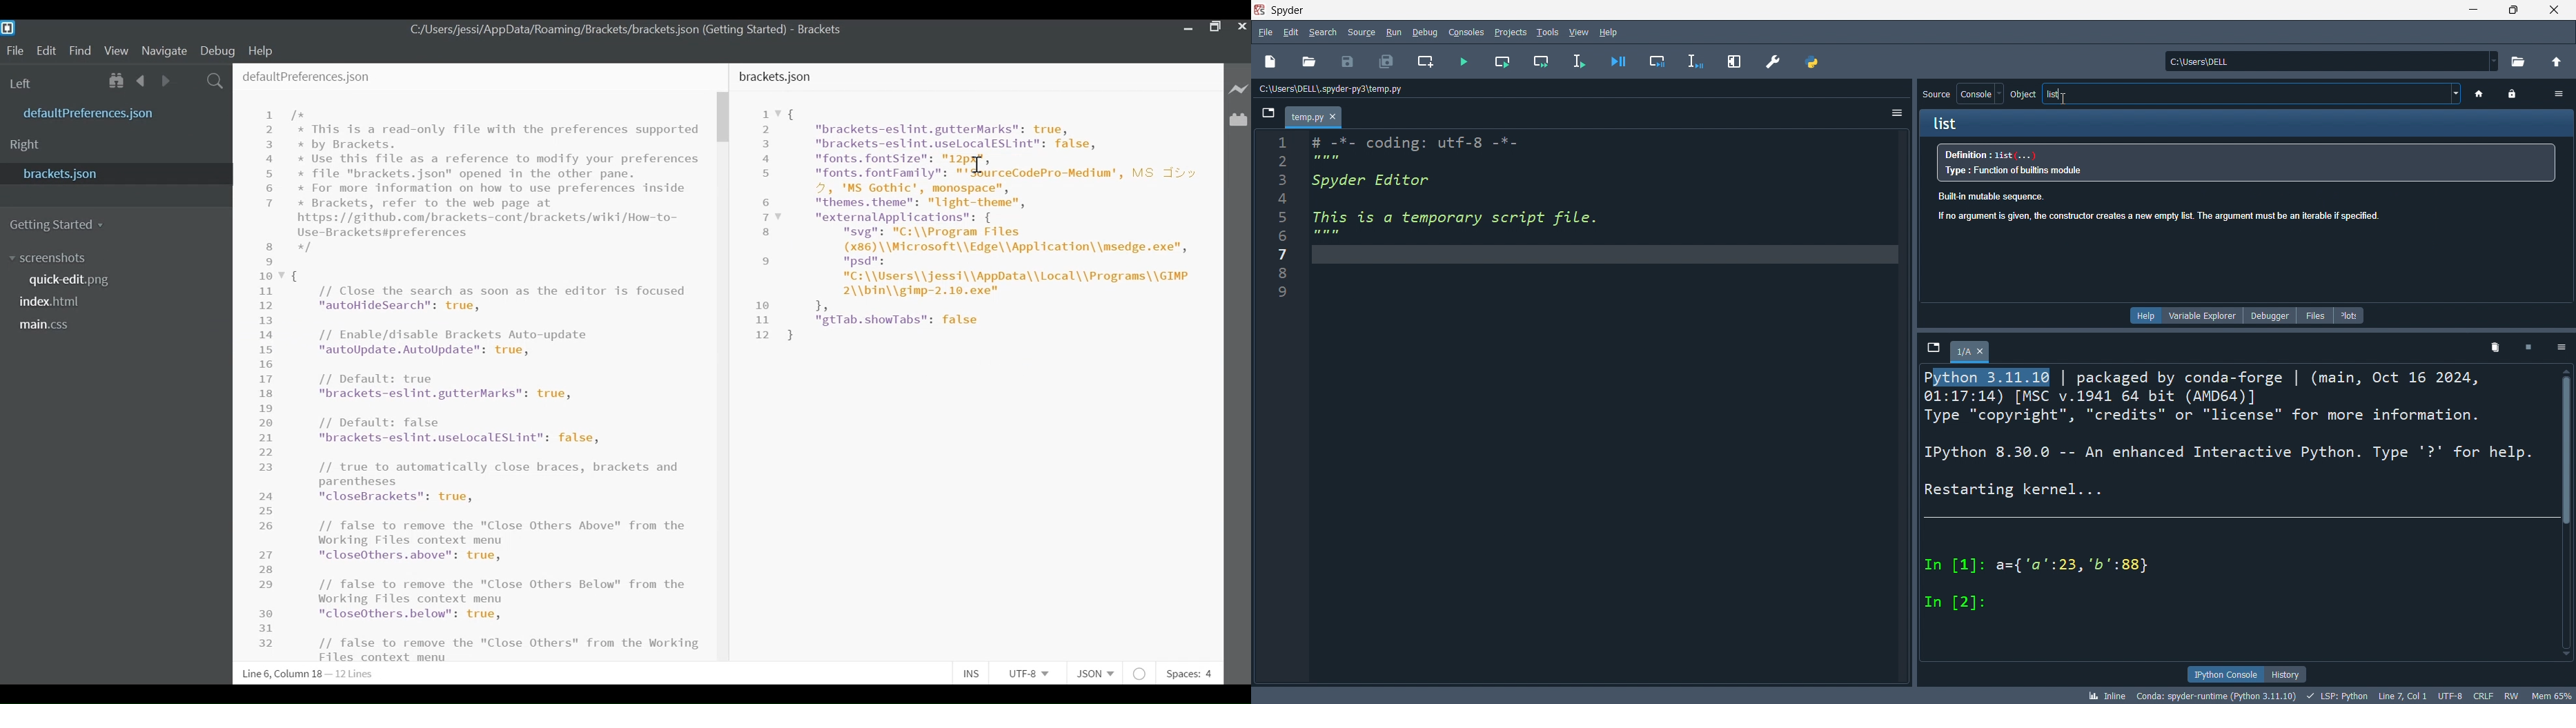  I want to click on browse tabs, so click(1931, 349).